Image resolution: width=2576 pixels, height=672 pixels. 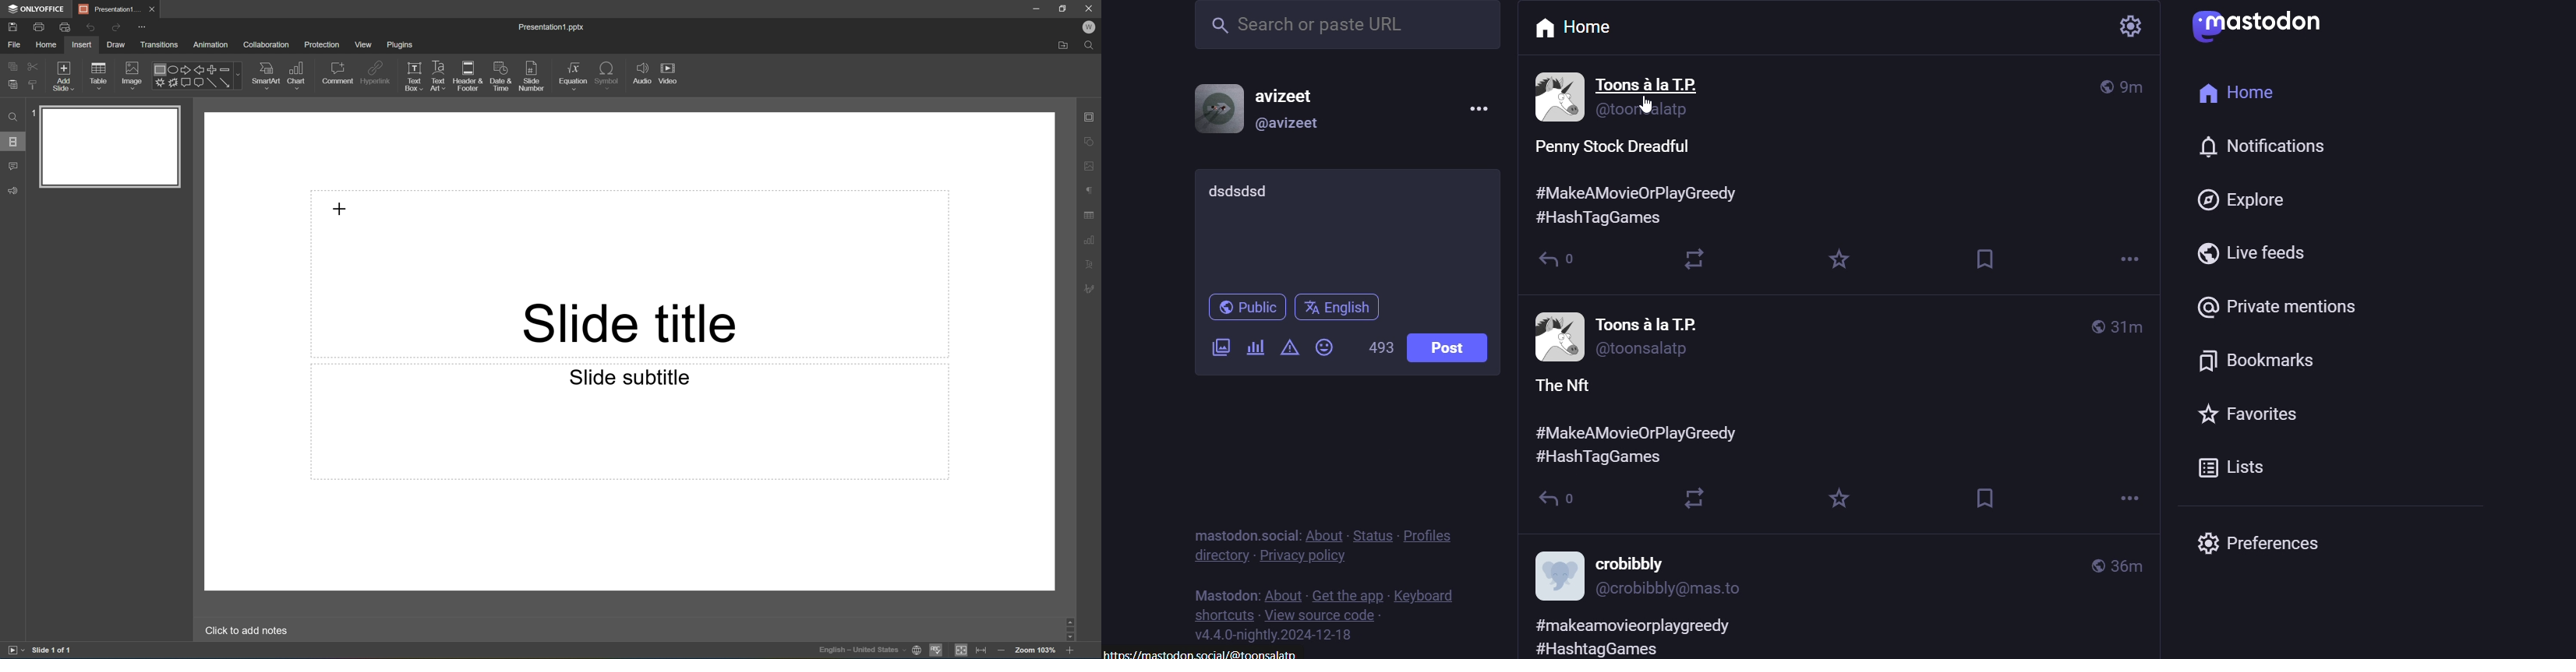 What do you see at coordinates (1092, 240) in the screenshot?
I see `Chart settings` at bounding box center [1092, 240].